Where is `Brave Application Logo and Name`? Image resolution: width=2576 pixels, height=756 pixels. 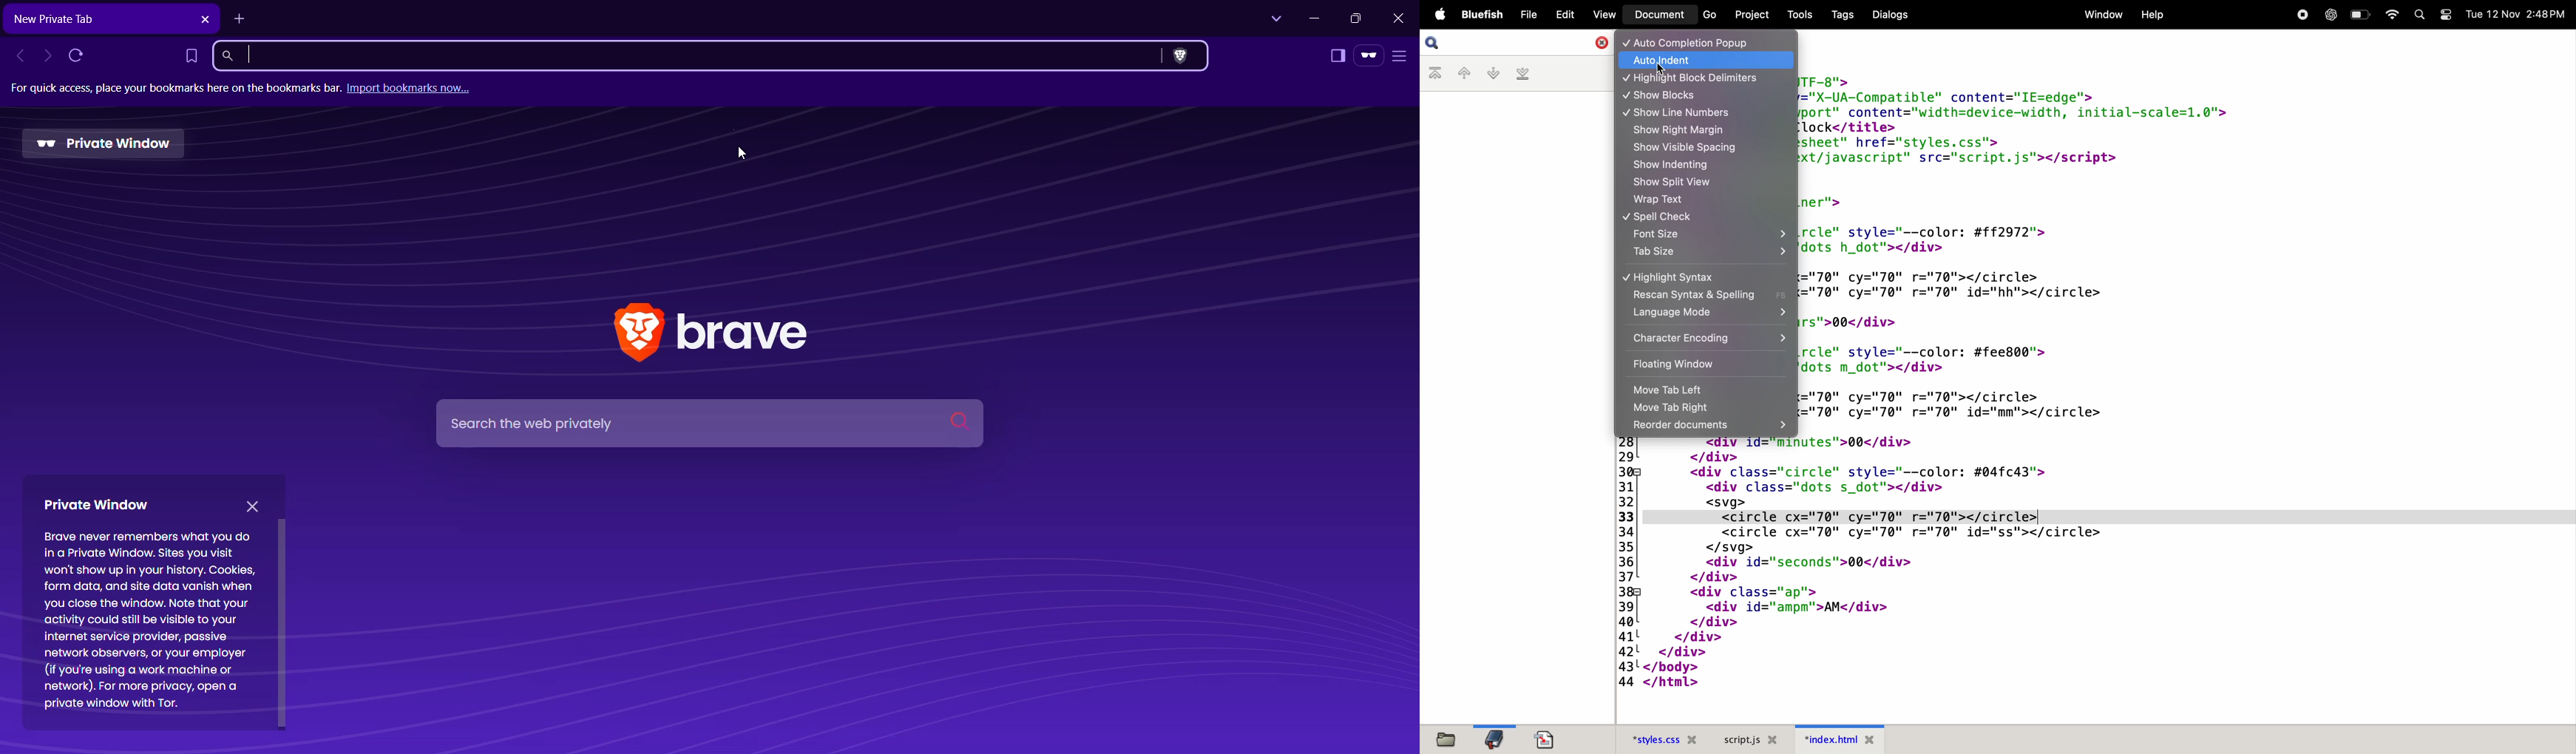
Brave Application Logo and Name is located at coordinates (716, 330).